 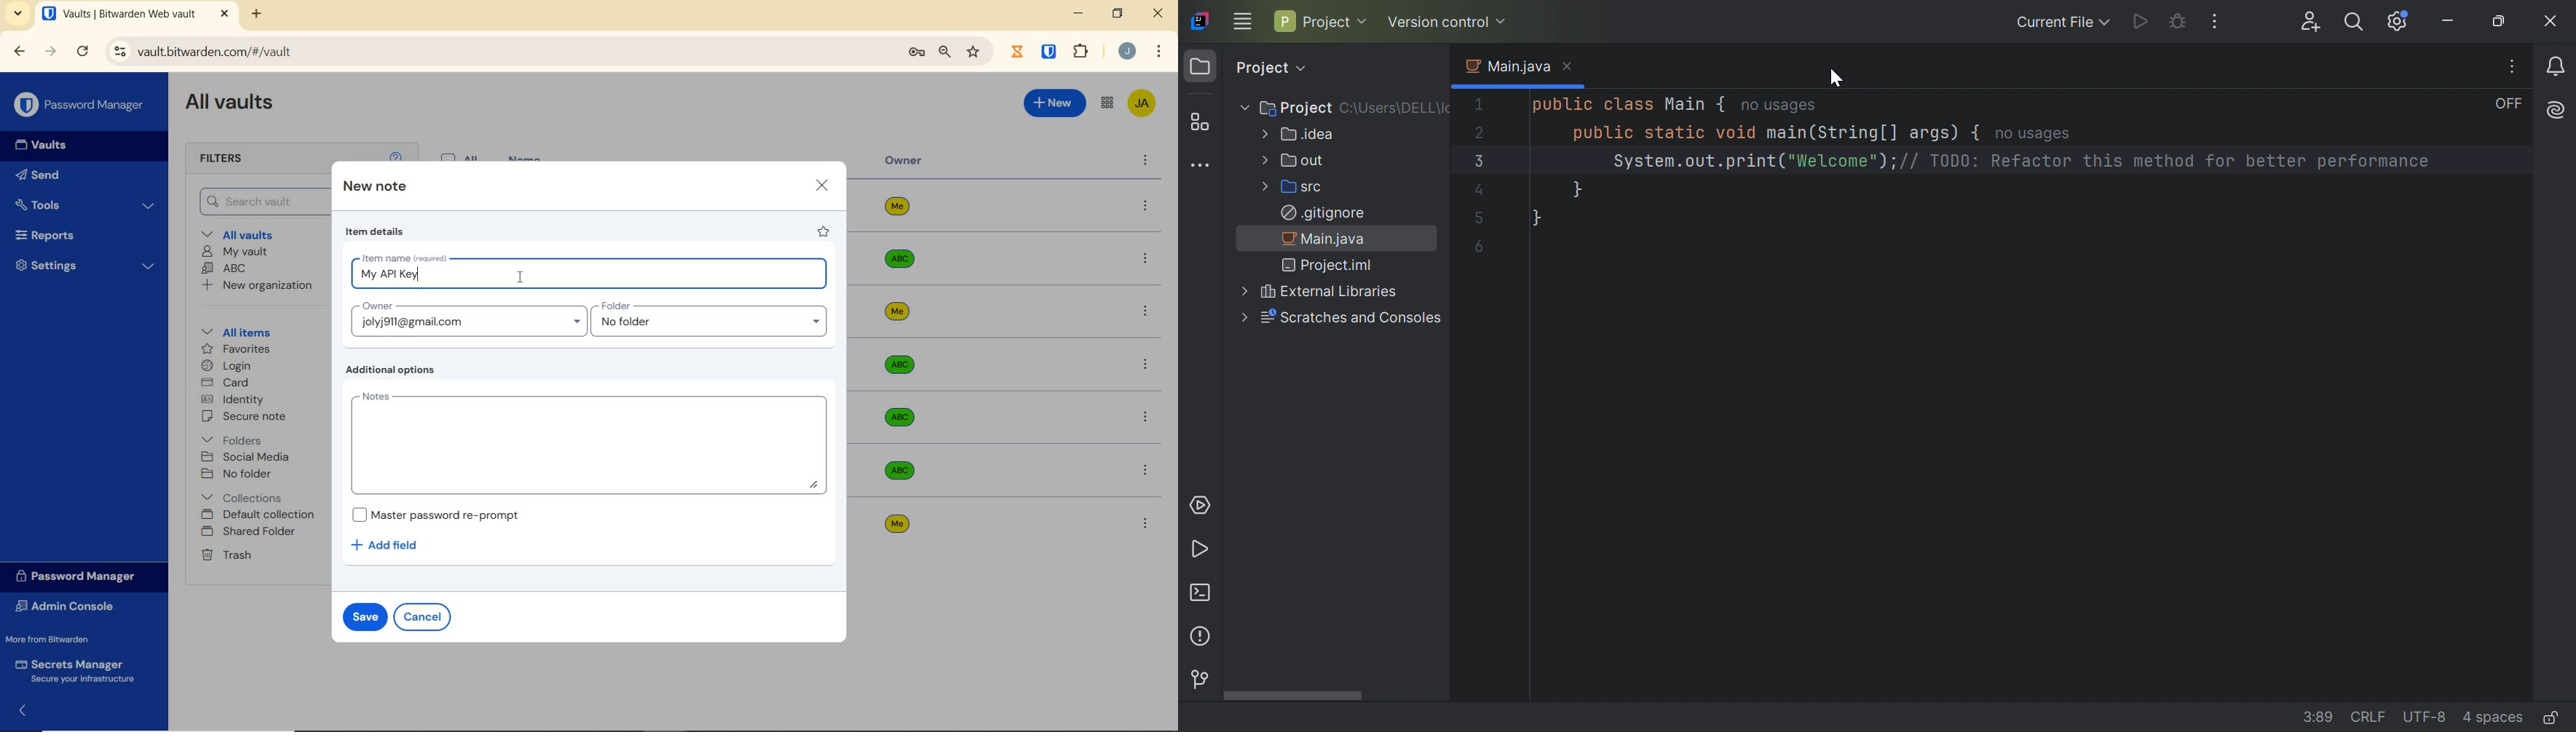 What do you see at coordinates (591, 443) in the screenshot?
I see `Add Notes` at bounding box center [591, 443].